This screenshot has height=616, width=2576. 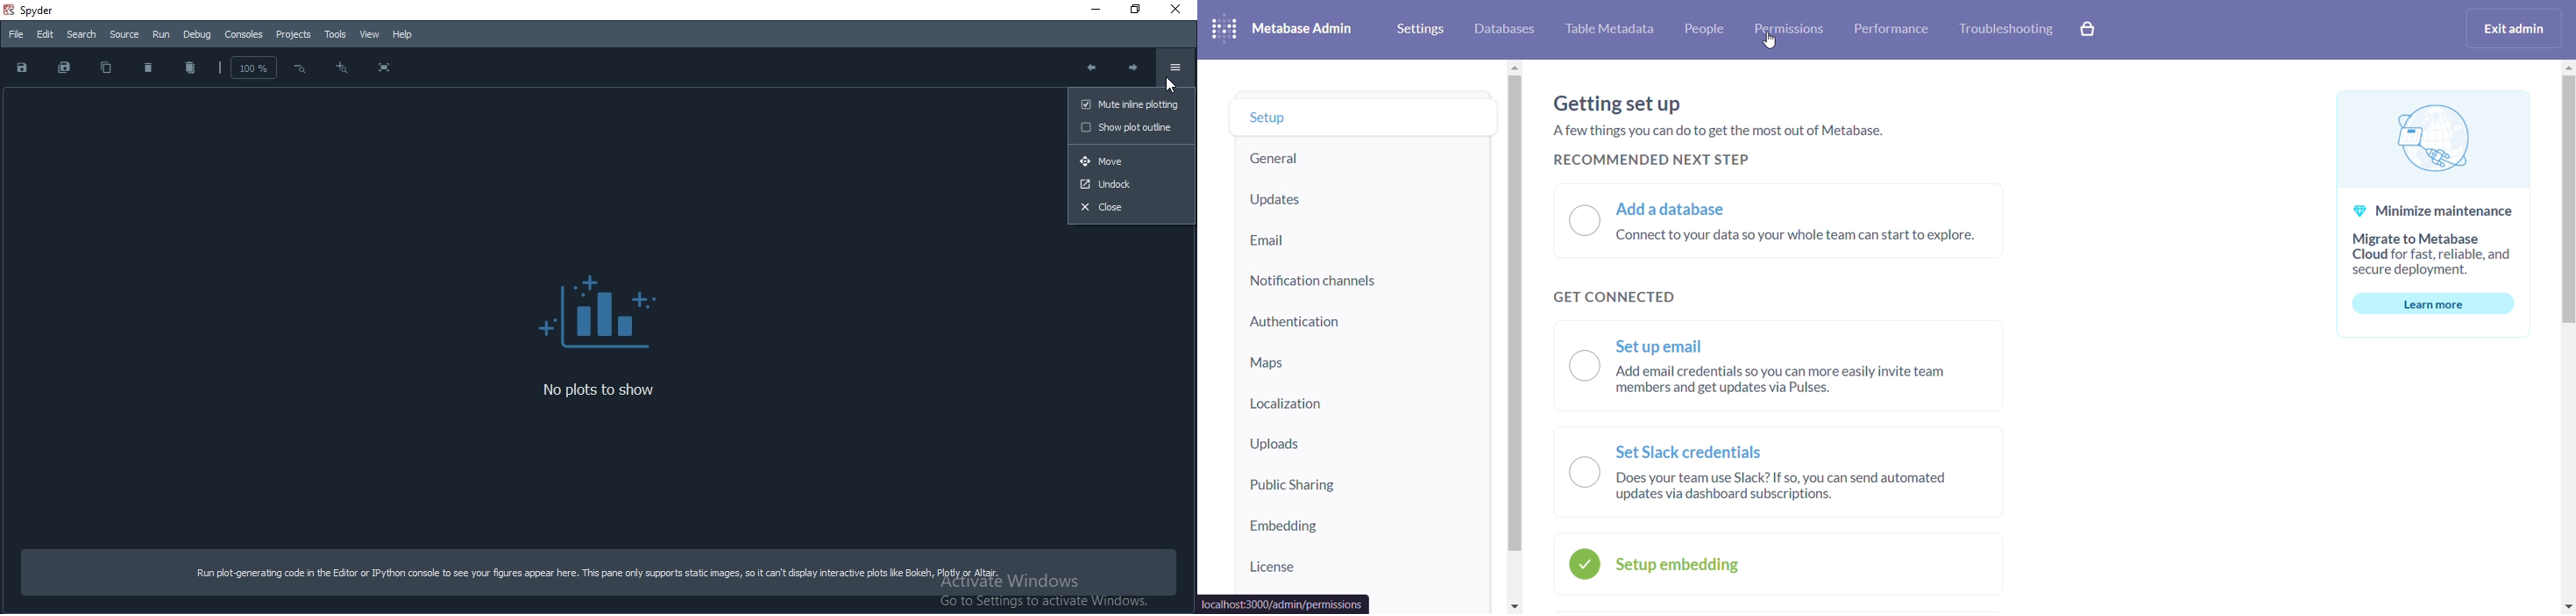 I want to click on recommended next step, so click(x=1653, y=160).